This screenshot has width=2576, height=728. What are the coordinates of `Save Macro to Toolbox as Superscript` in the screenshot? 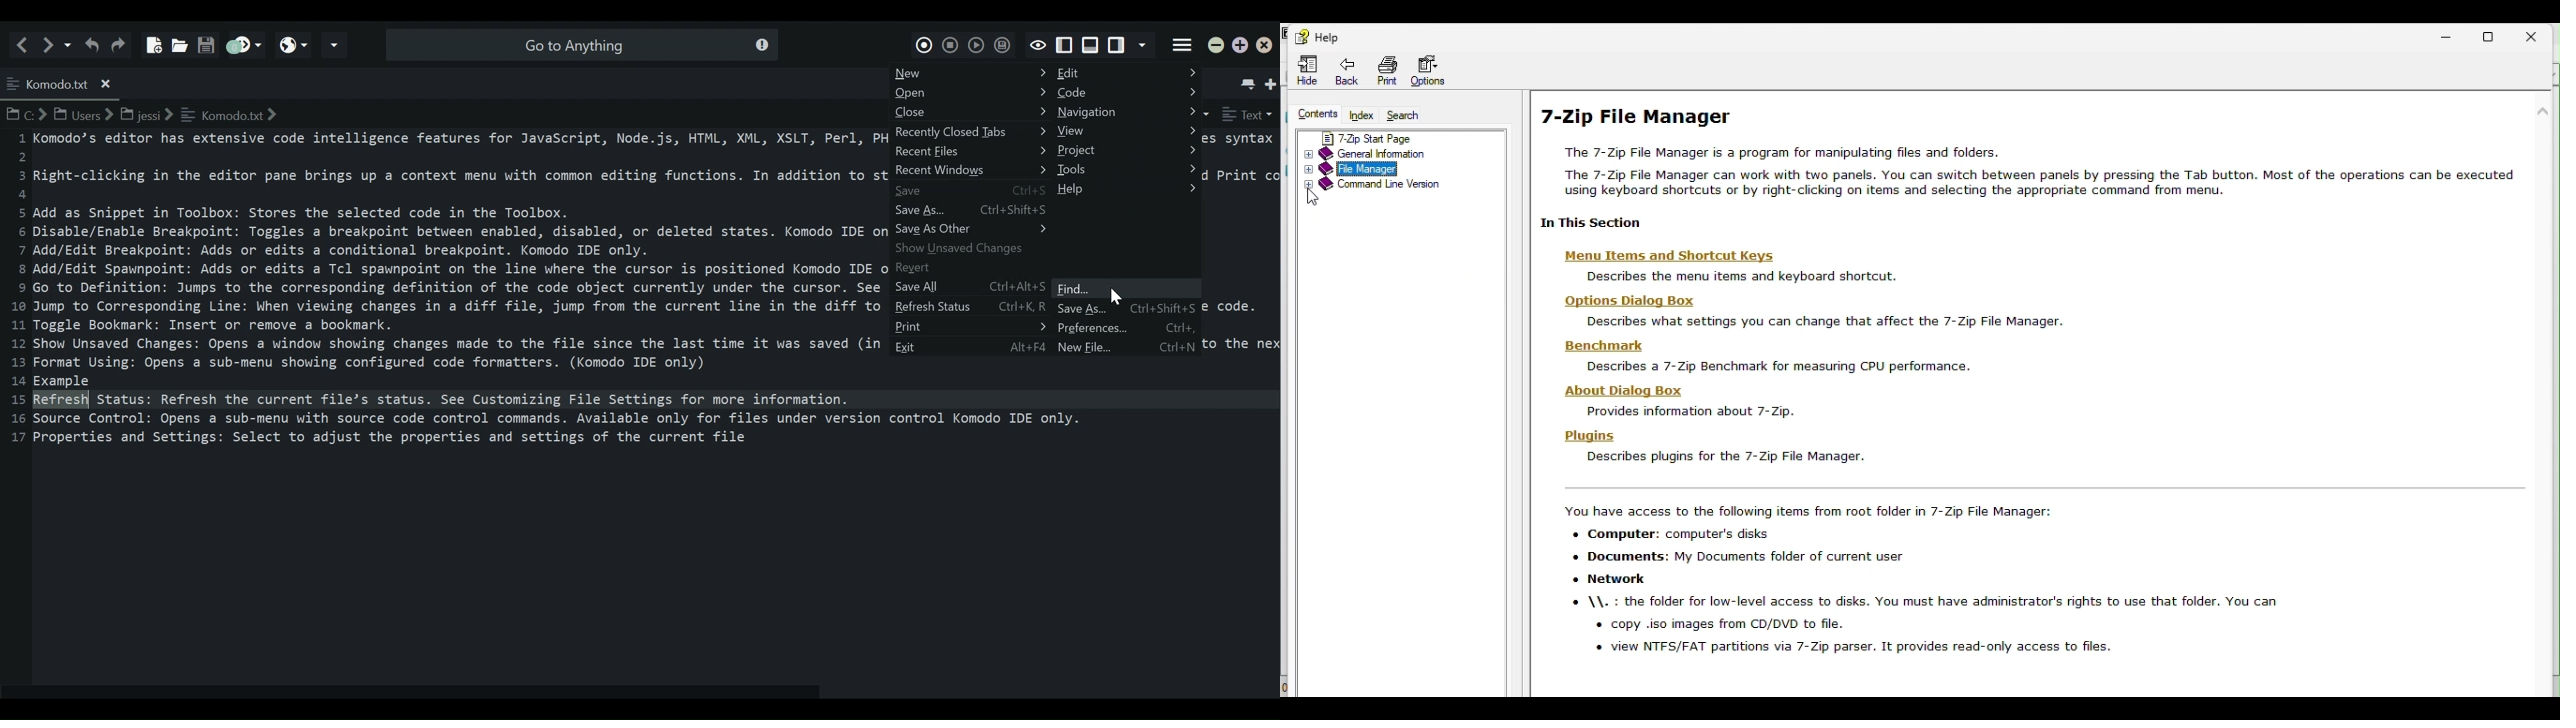 It's located at (1001, 45).